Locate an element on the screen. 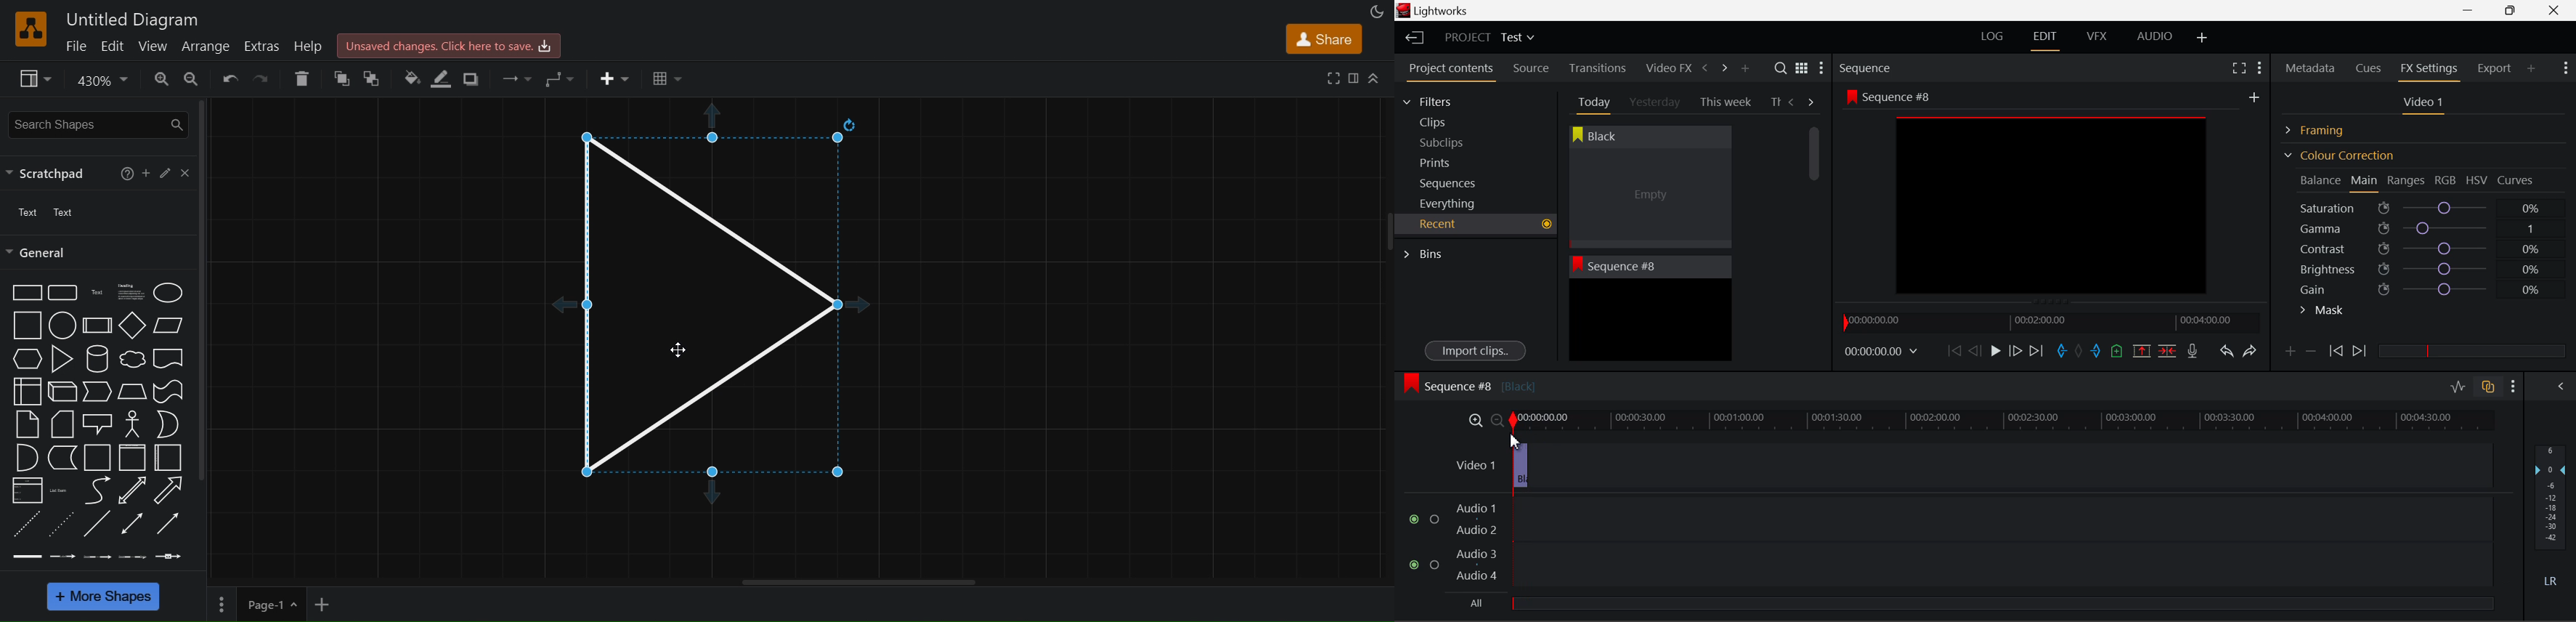 Image resolution: width=2576 pixels, height=644 pixels. Timeline Zoom Out is located at coordinates (1497, 420).